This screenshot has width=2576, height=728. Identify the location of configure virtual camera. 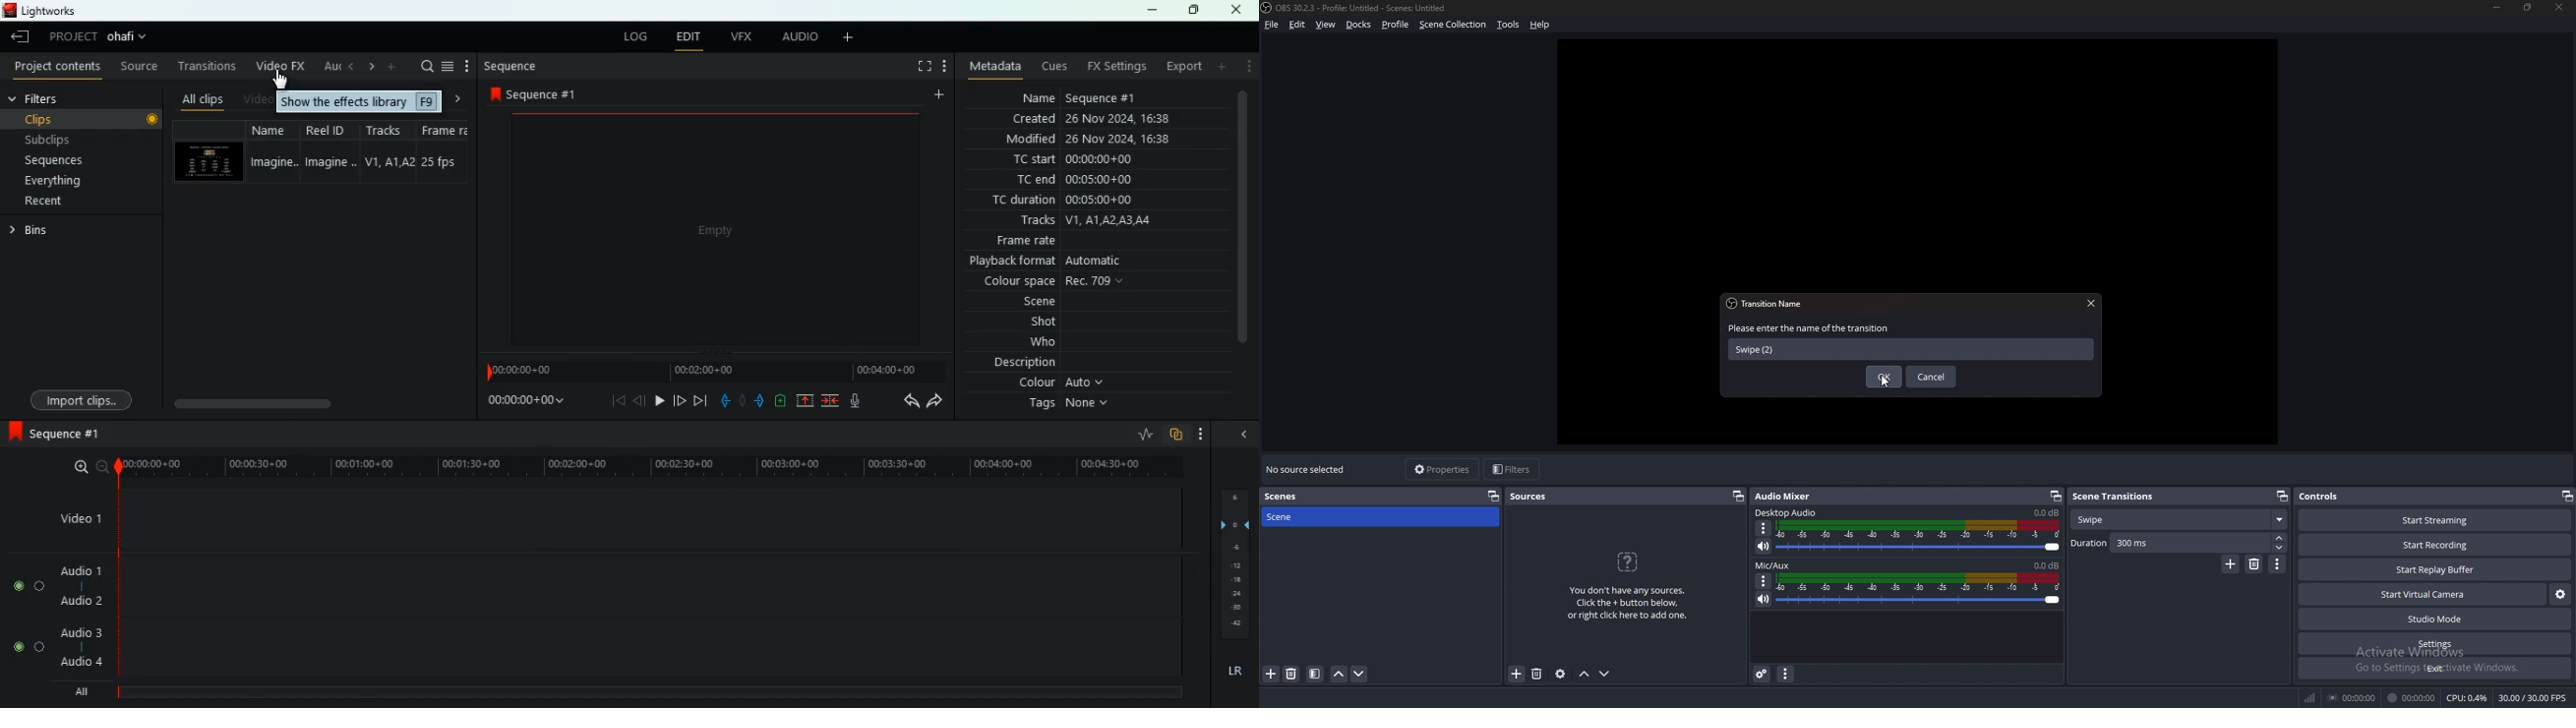
(2561, 595).